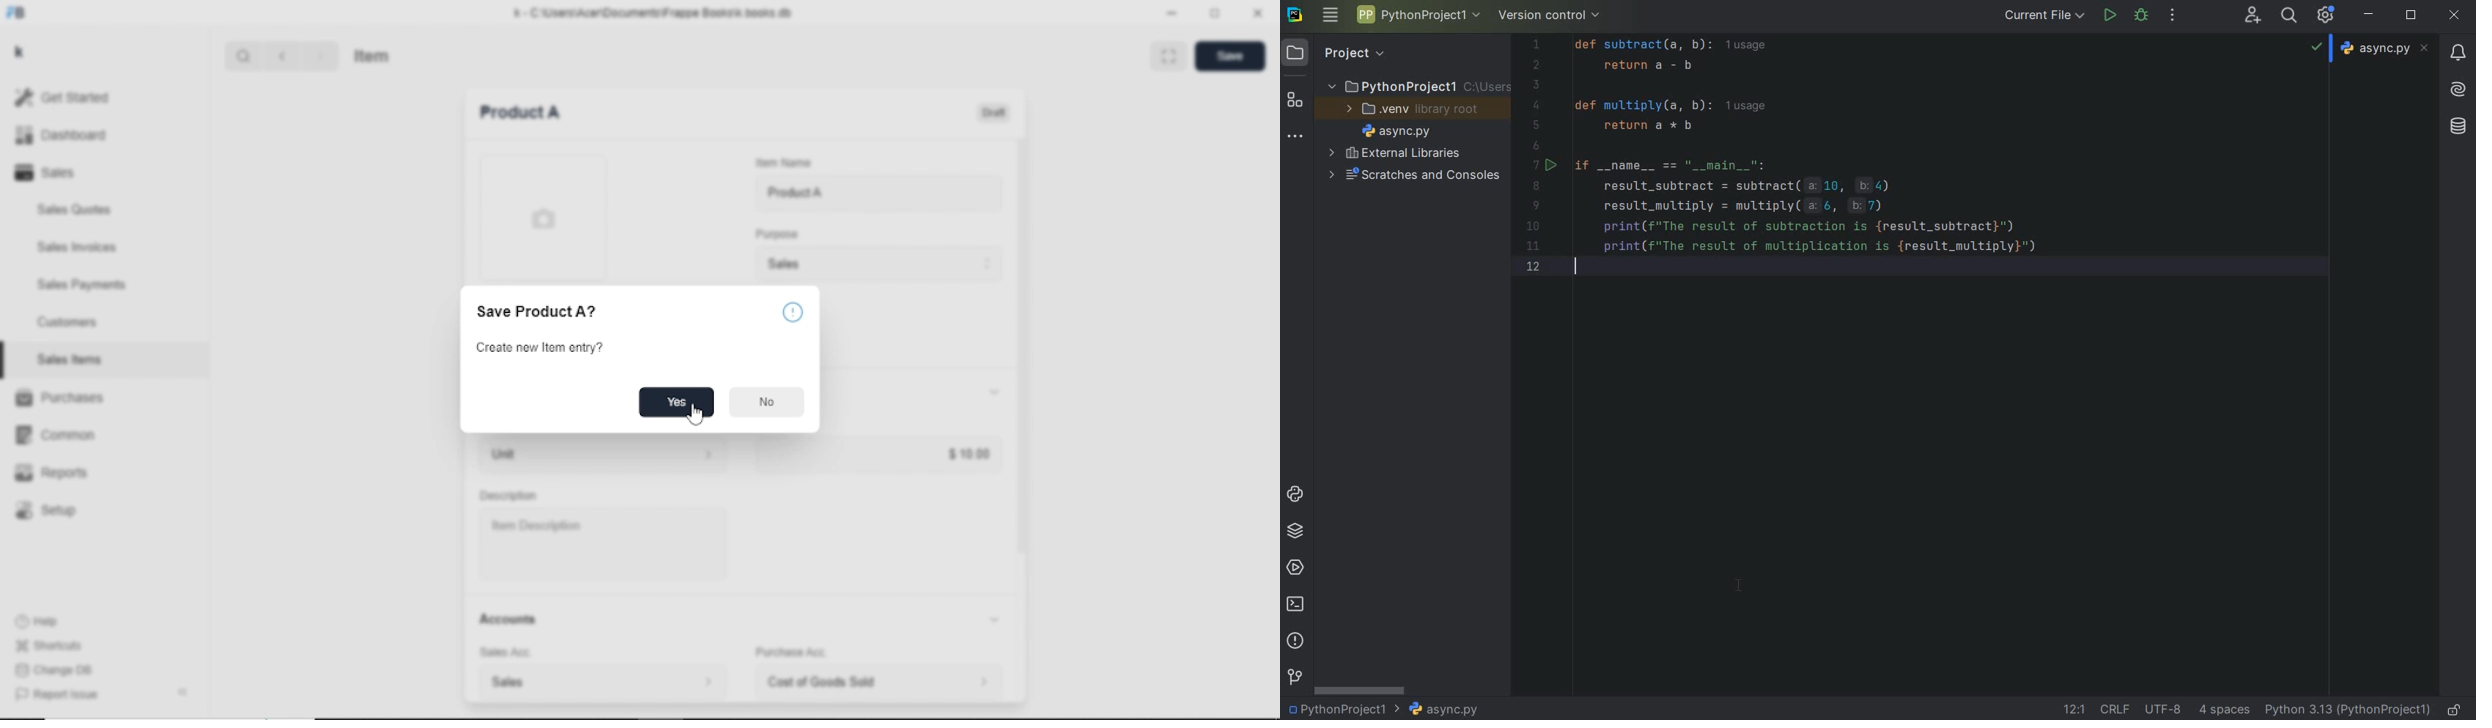 This screenshot has width=2492, height=728. I want to click on Reports, so click(52, 472).